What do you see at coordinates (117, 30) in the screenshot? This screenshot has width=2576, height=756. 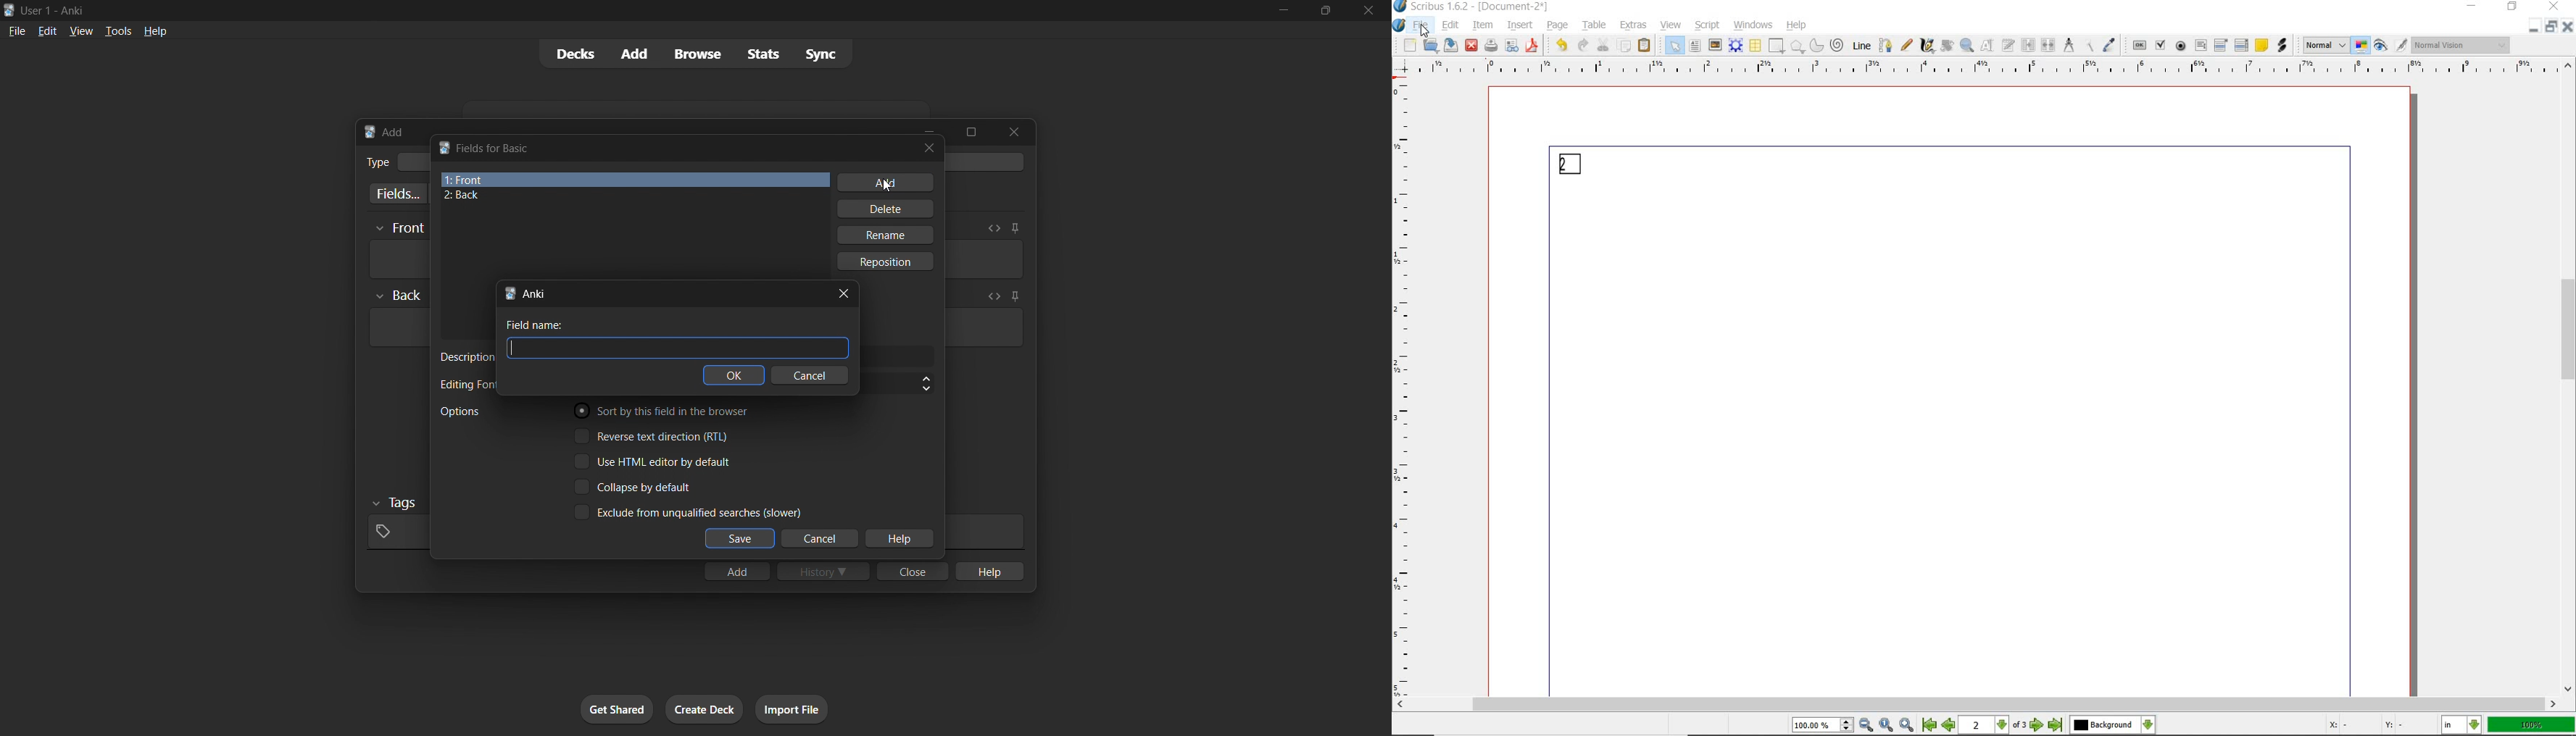 I see `tools` at bounding box center [117, 30].